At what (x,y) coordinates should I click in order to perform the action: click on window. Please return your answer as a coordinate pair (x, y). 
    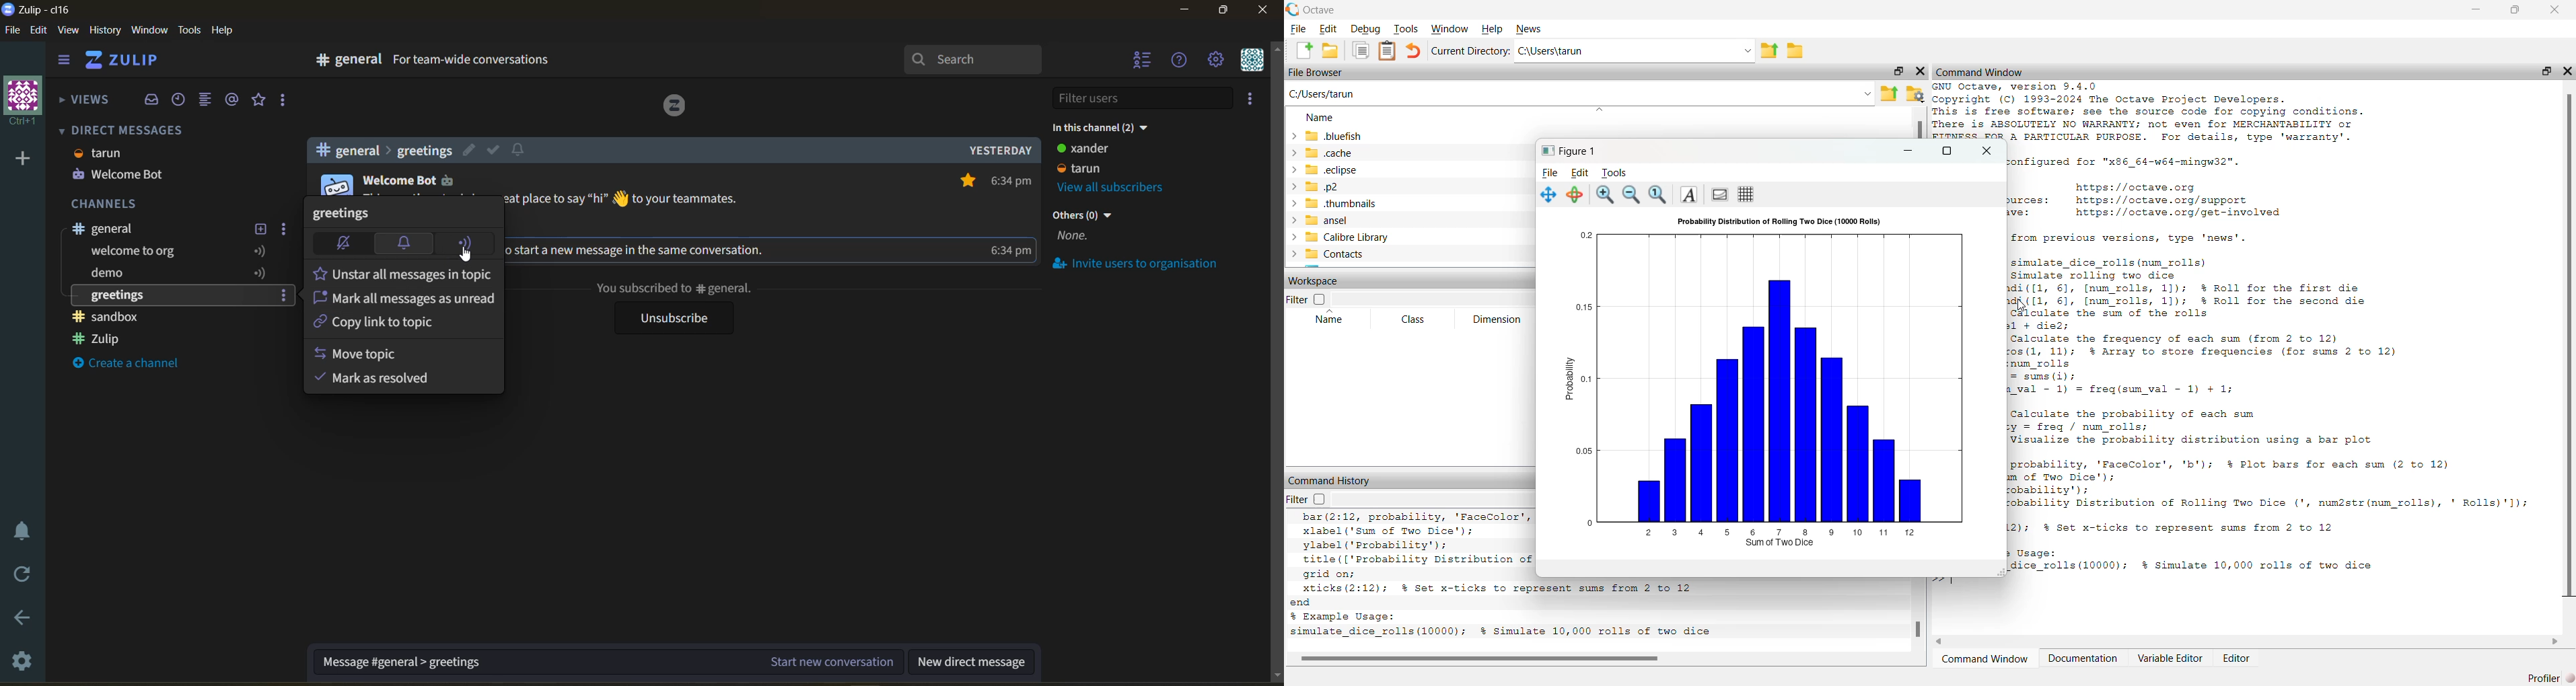
    Looking at the image, I should click on (151, 31).